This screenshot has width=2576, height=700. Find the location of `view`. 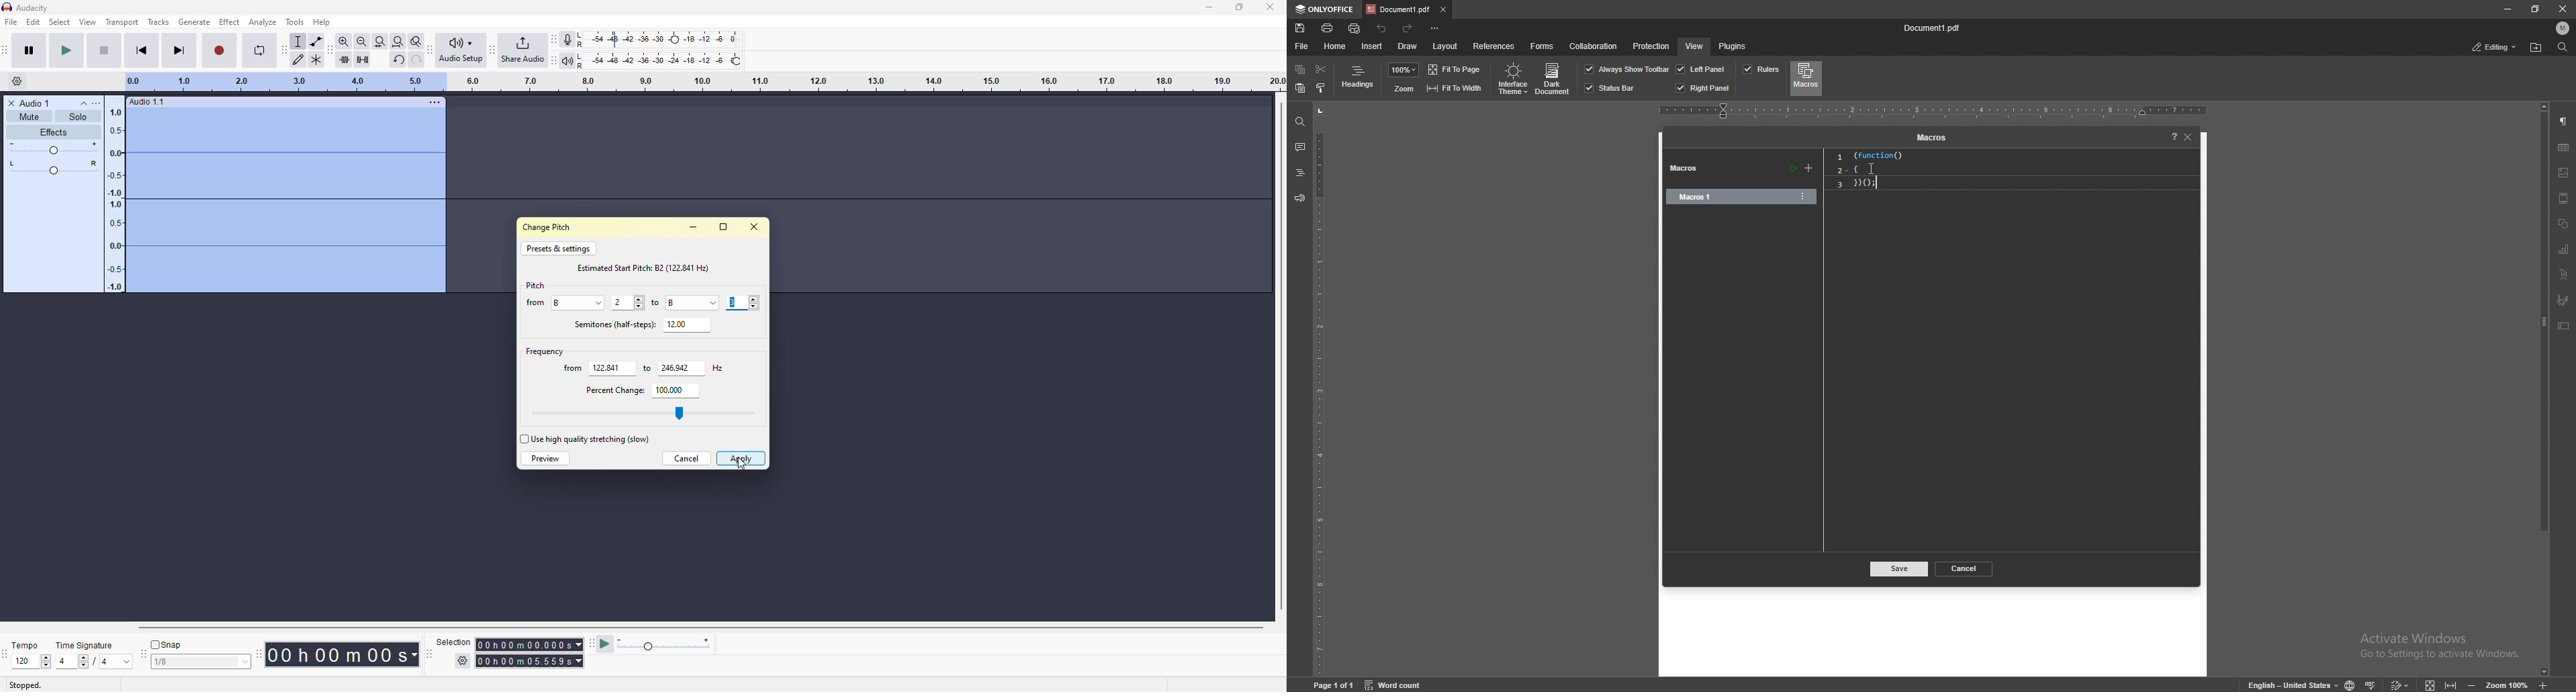

view is located at coordinates (1694, 46).